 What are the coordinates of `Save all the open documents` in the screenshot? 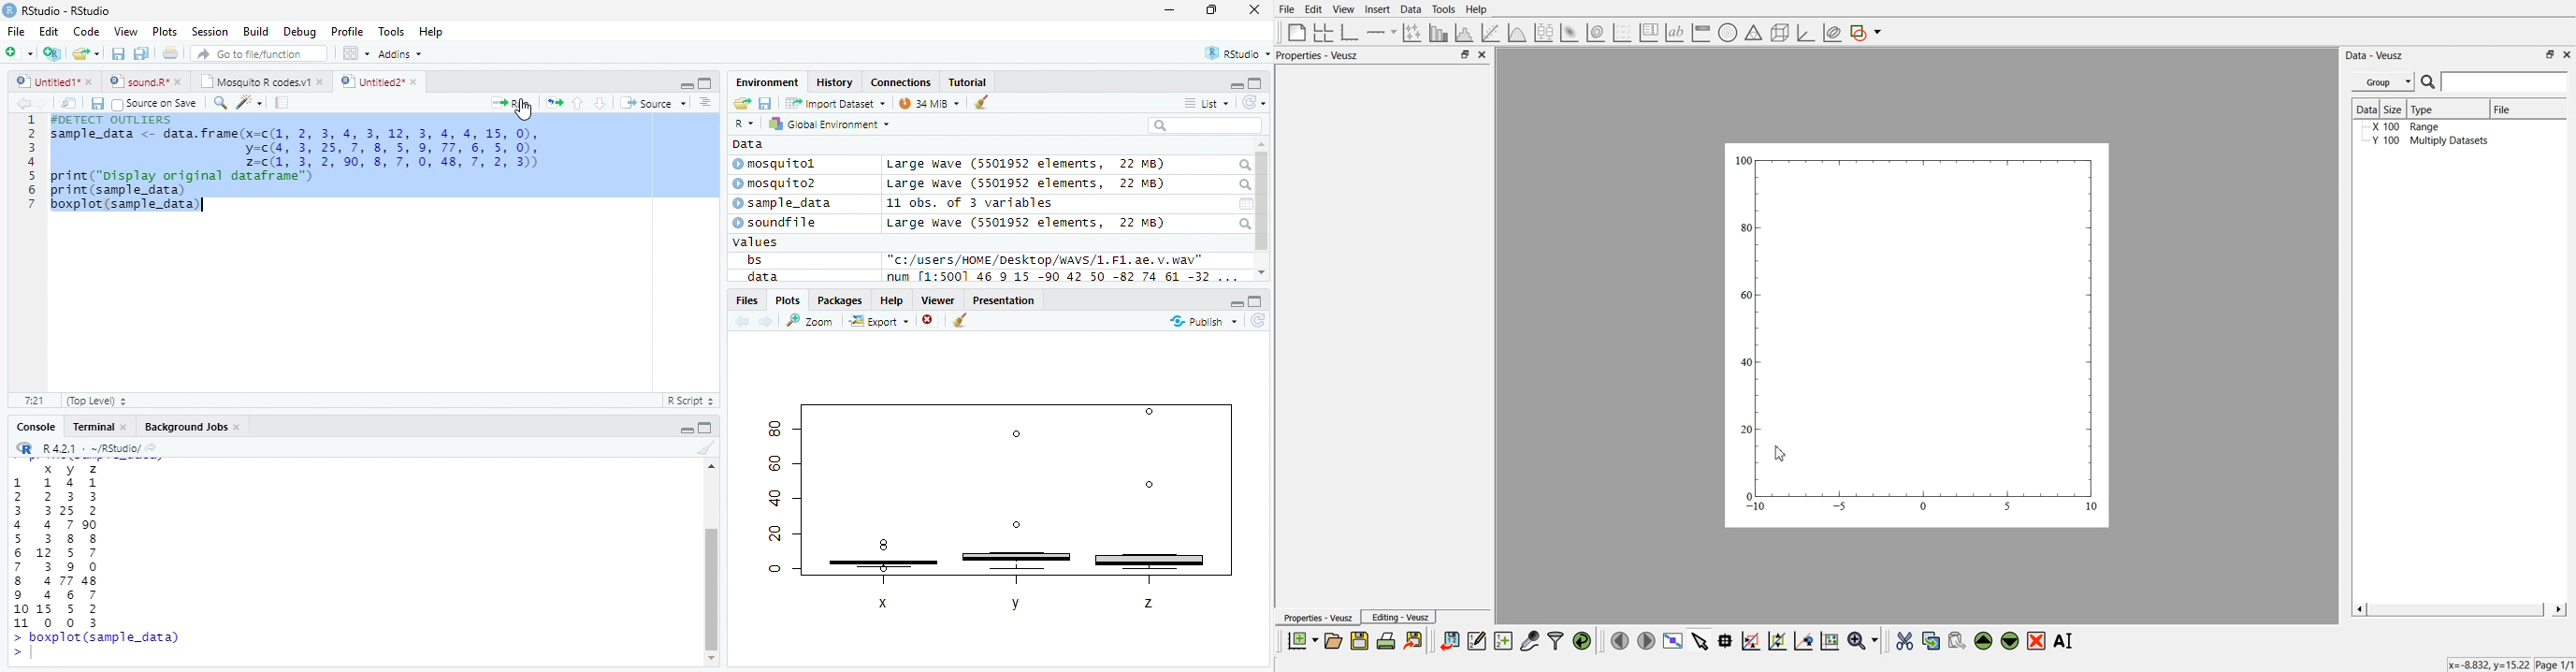 It's located at (141, 54).